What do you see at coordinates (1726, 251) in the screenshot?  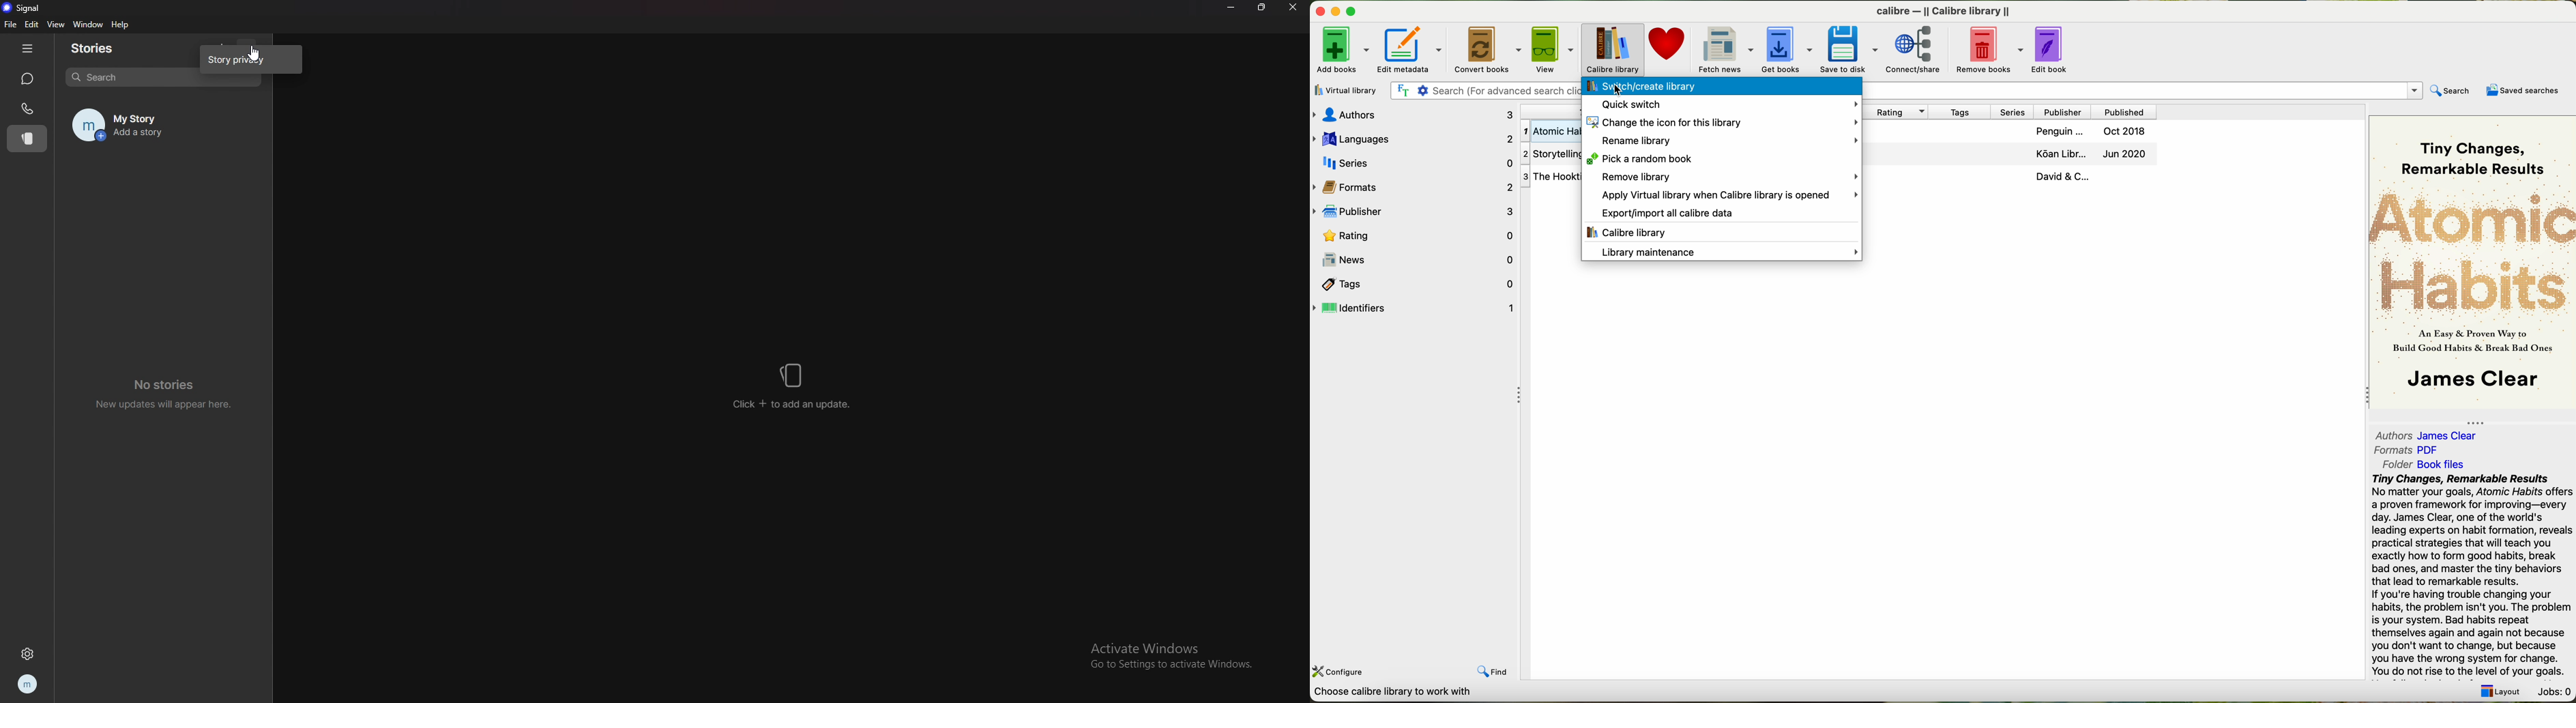 I see `library maintenance` at bounding box center [1726, 251].